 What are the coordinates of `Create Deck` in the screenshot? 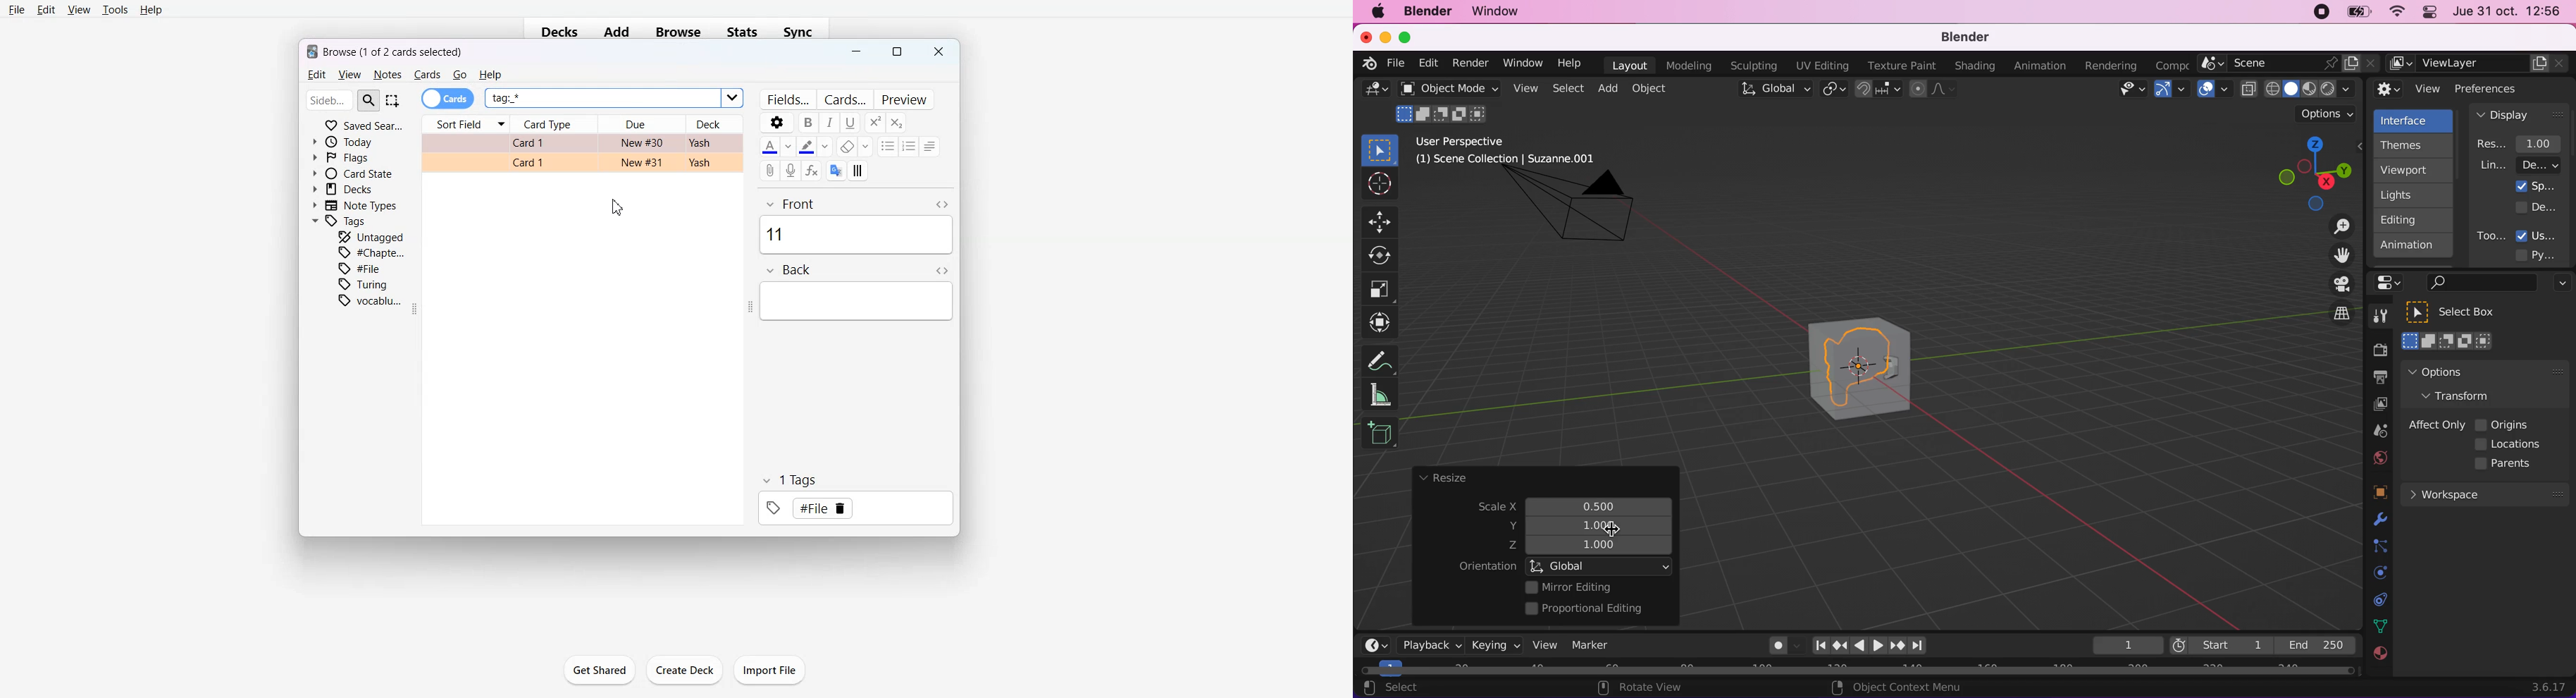 It's located at (685, 671).